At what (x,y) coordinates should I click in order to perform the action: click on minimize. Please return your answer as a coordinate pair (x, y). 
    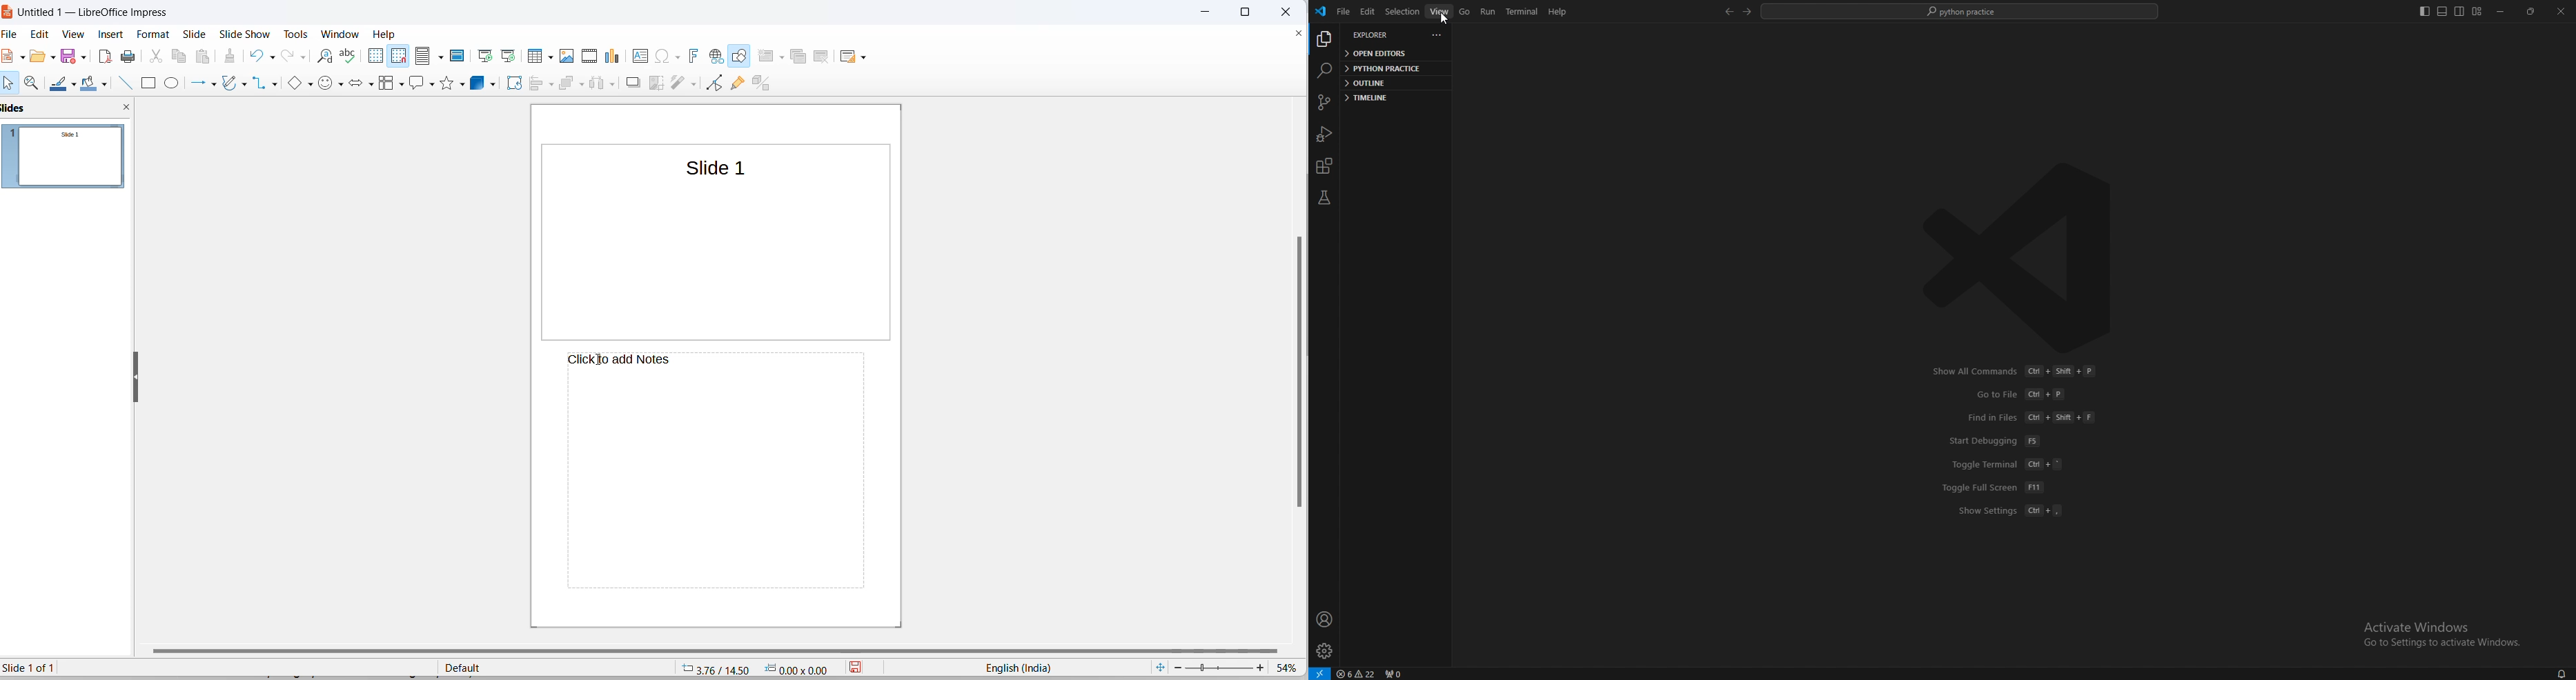
    Looking at the image, I should click on (2502, 11).